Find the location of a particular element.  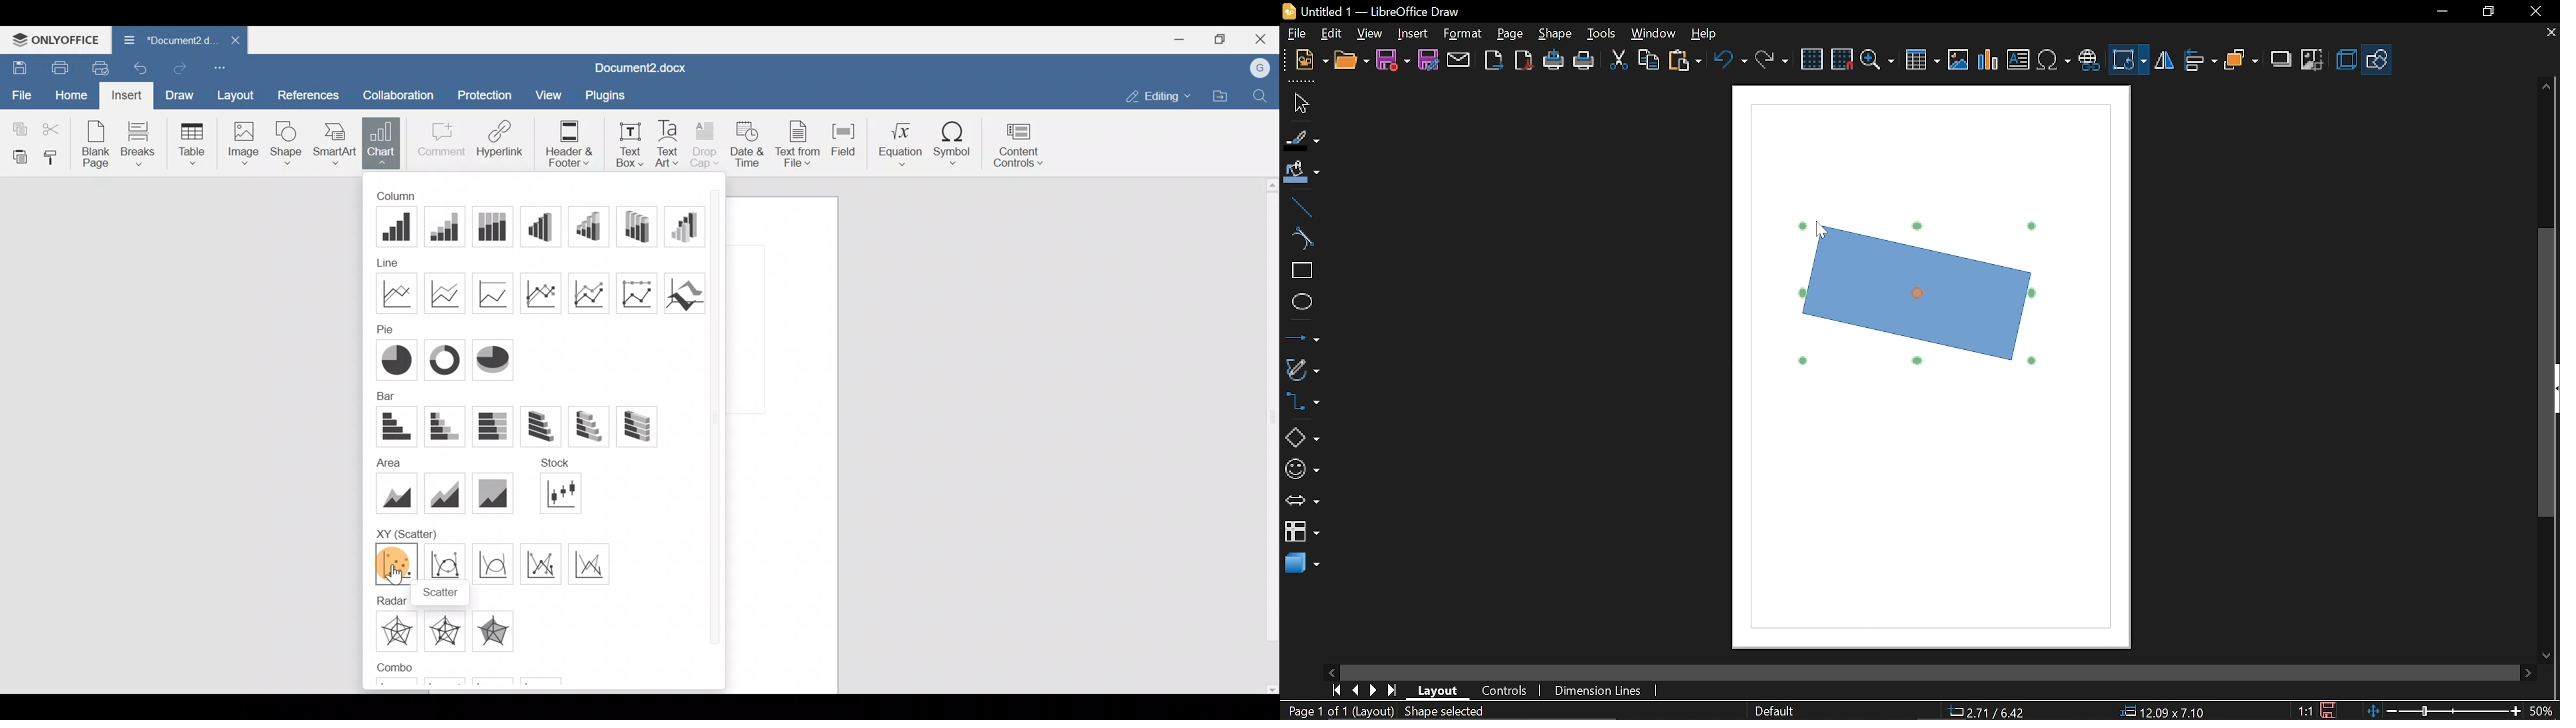

Area is located at coordinates (397, 491).